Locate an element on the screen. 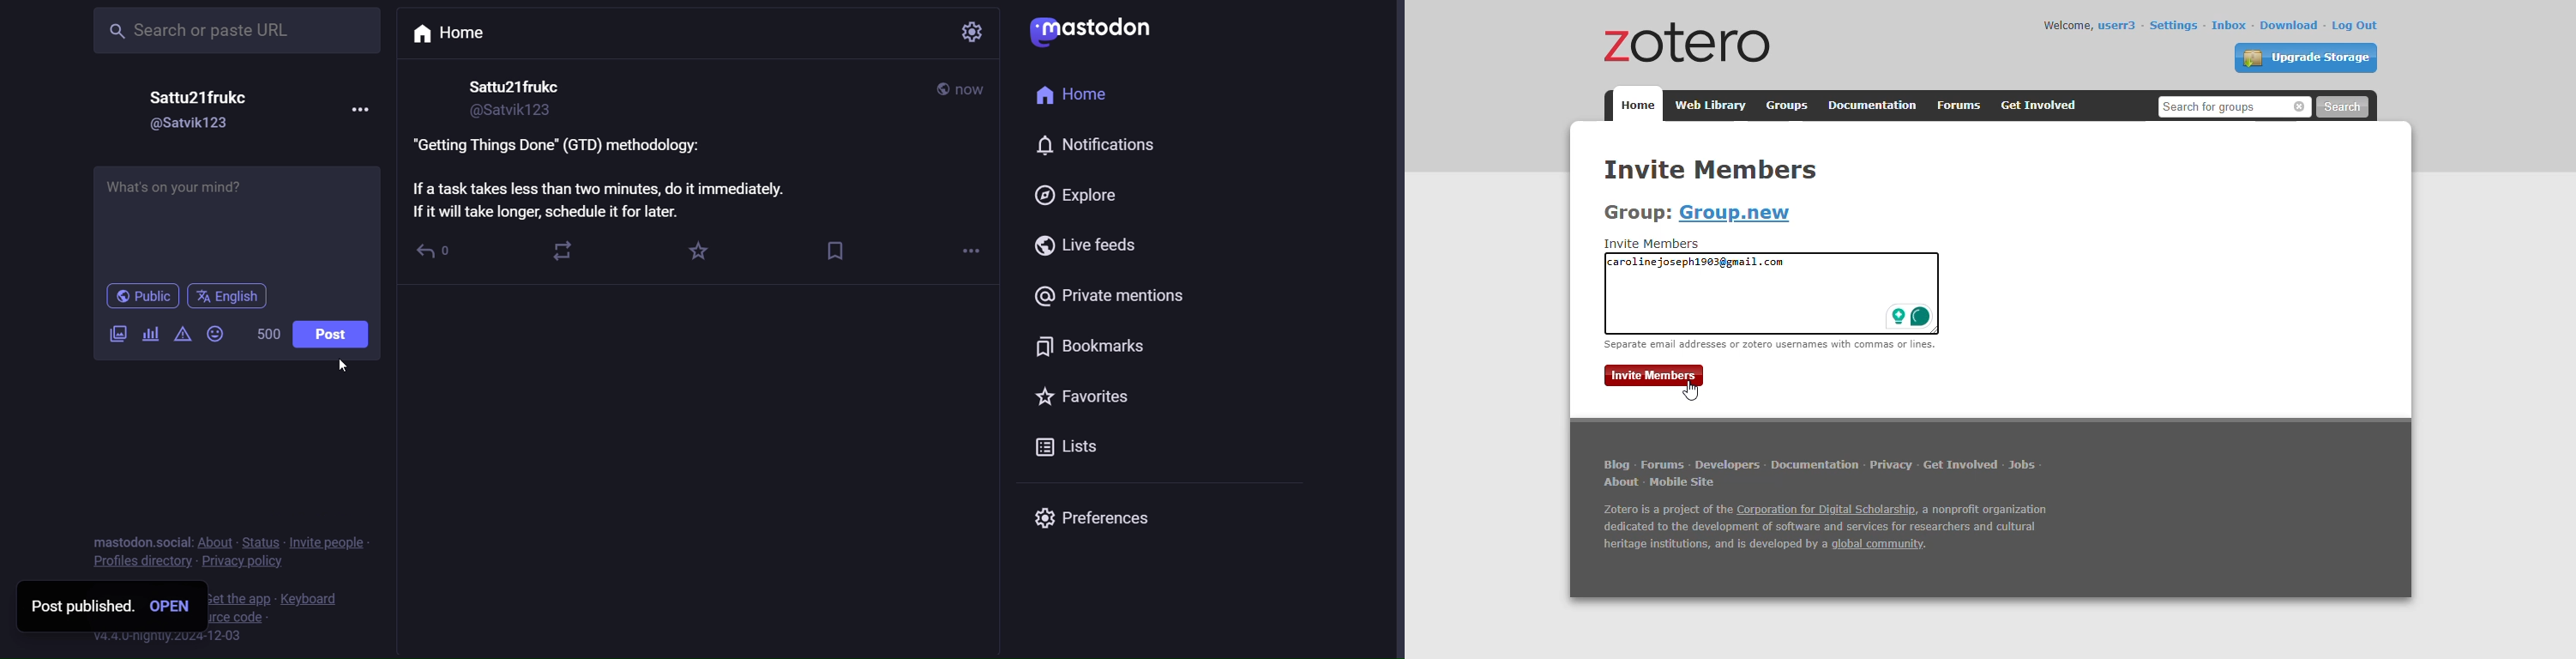  name is located at coordinates (198, 96).